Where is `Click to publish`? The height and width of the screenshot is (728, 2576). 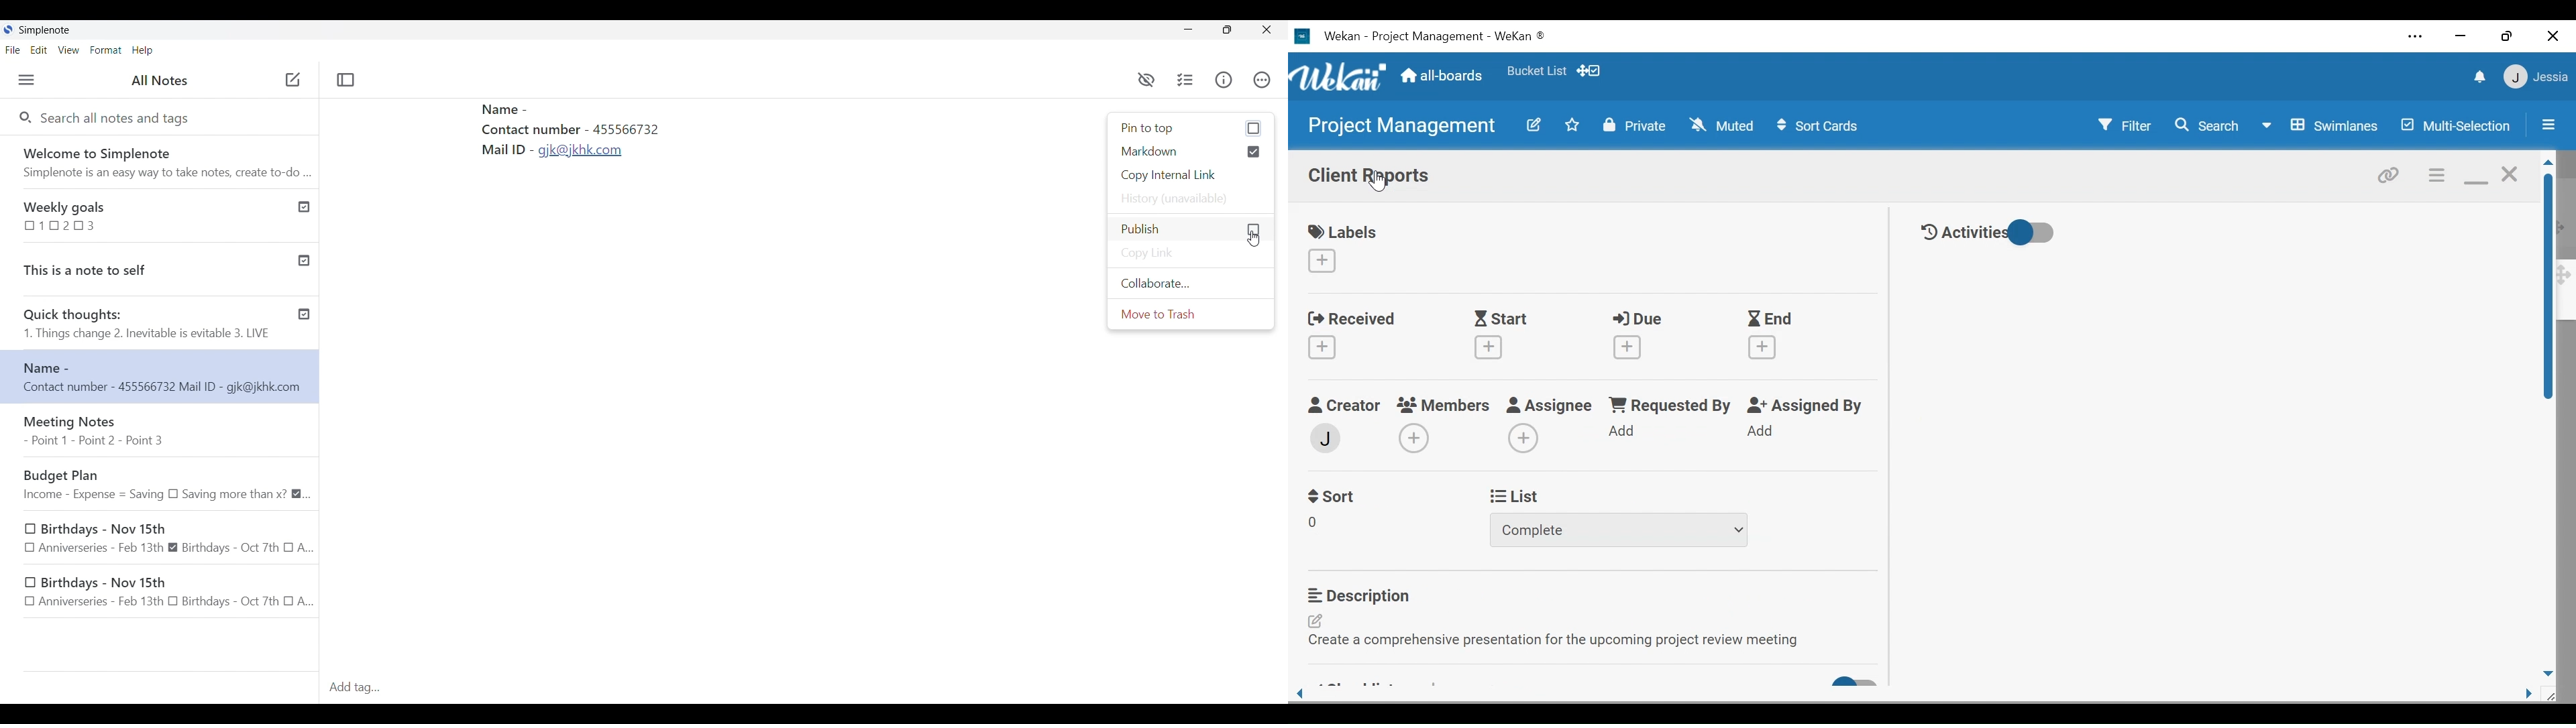
Click to publish is located at coordinates (1190, 229).